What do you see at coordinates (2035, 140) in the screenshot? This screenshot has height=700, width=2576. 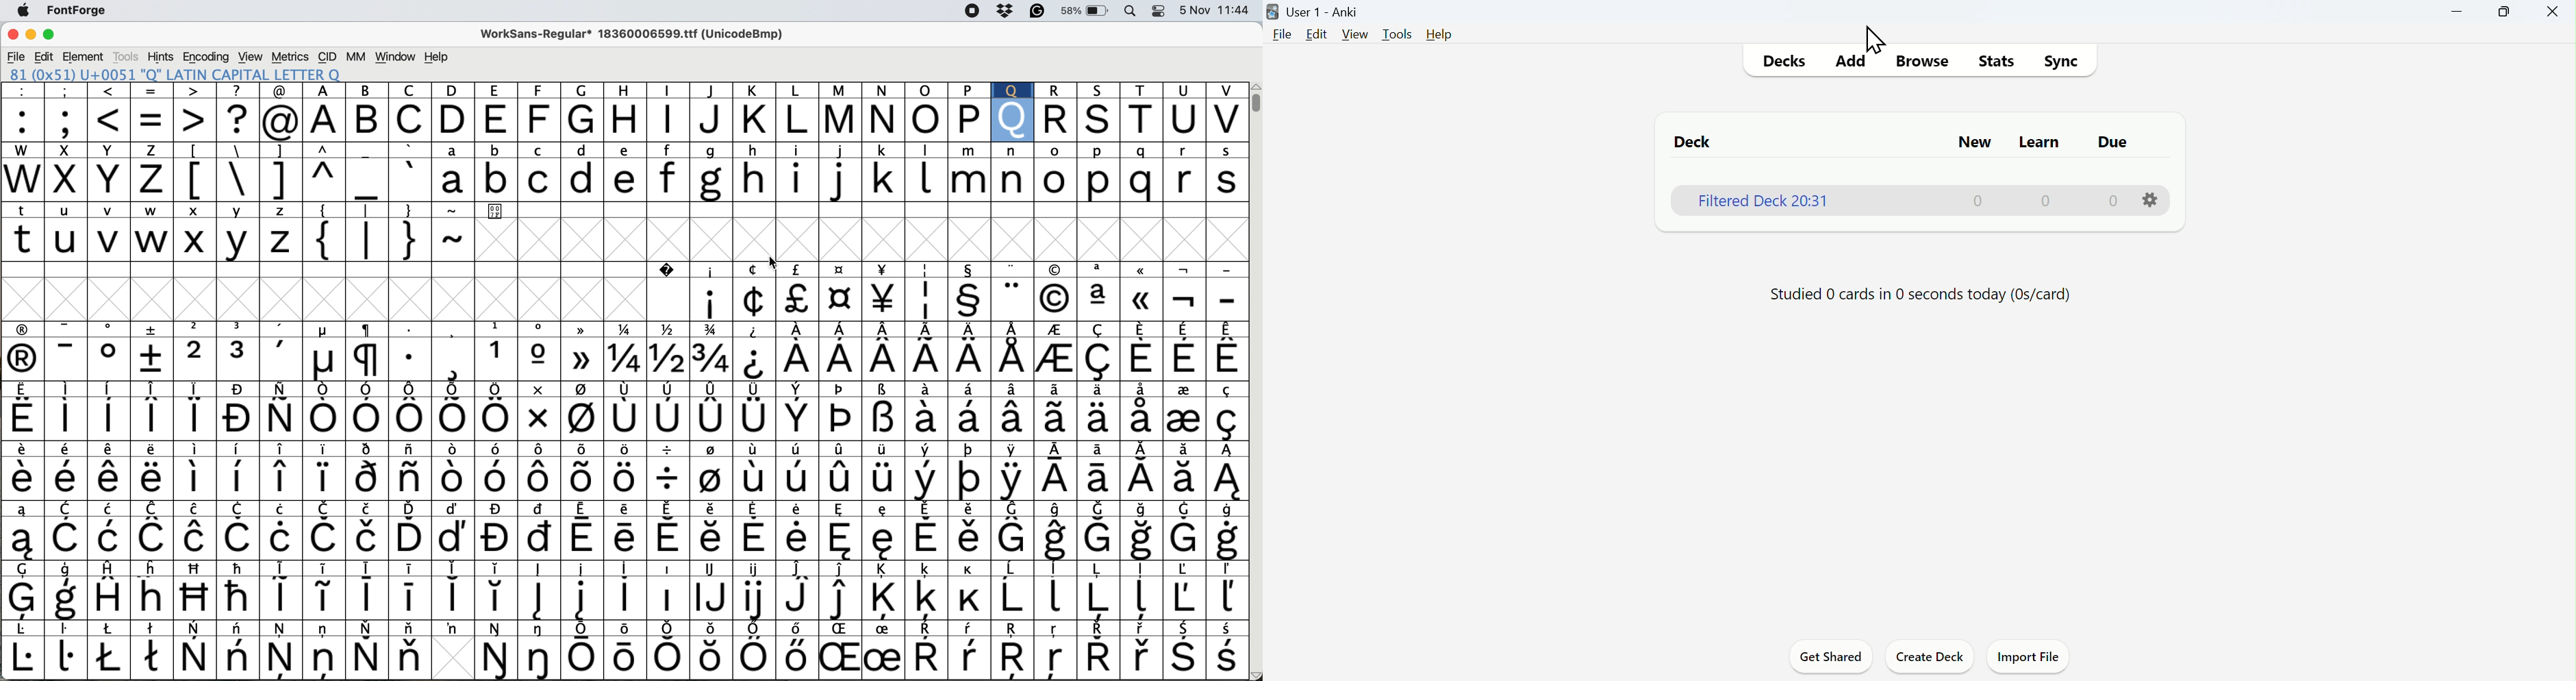 I see `Learn` at bounding box center [2035, 140].